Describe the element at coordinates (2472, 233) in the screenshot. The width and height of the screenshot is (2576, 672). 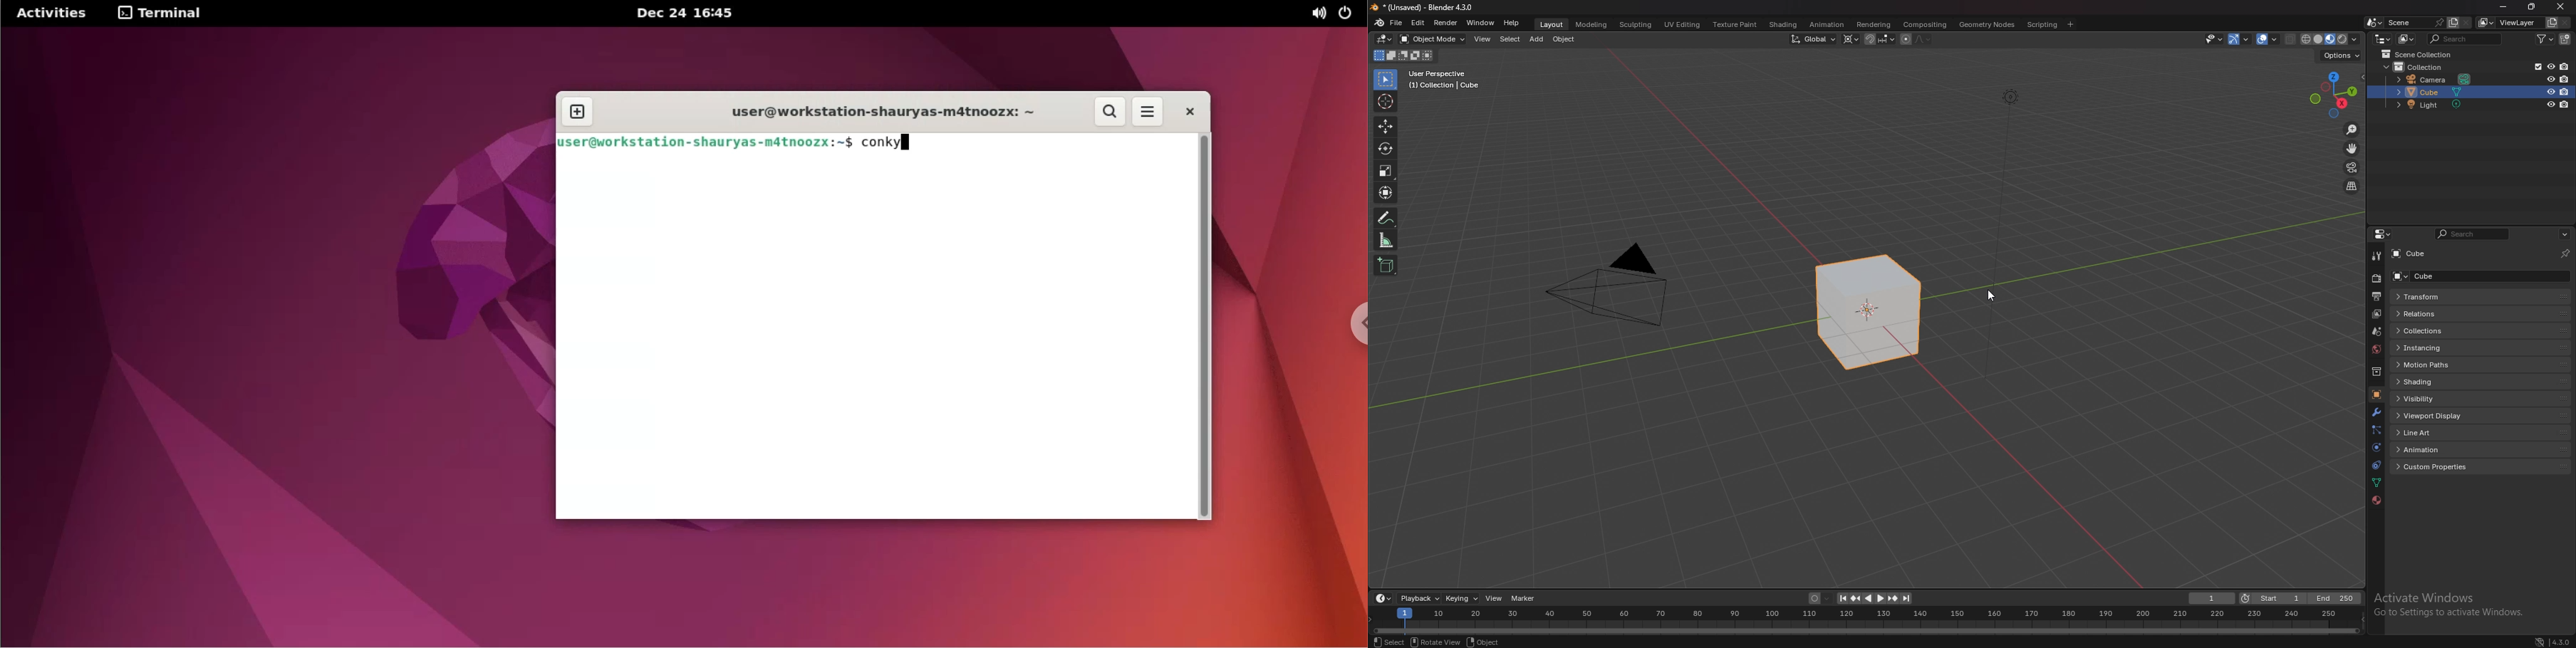
I see `search` at that location.